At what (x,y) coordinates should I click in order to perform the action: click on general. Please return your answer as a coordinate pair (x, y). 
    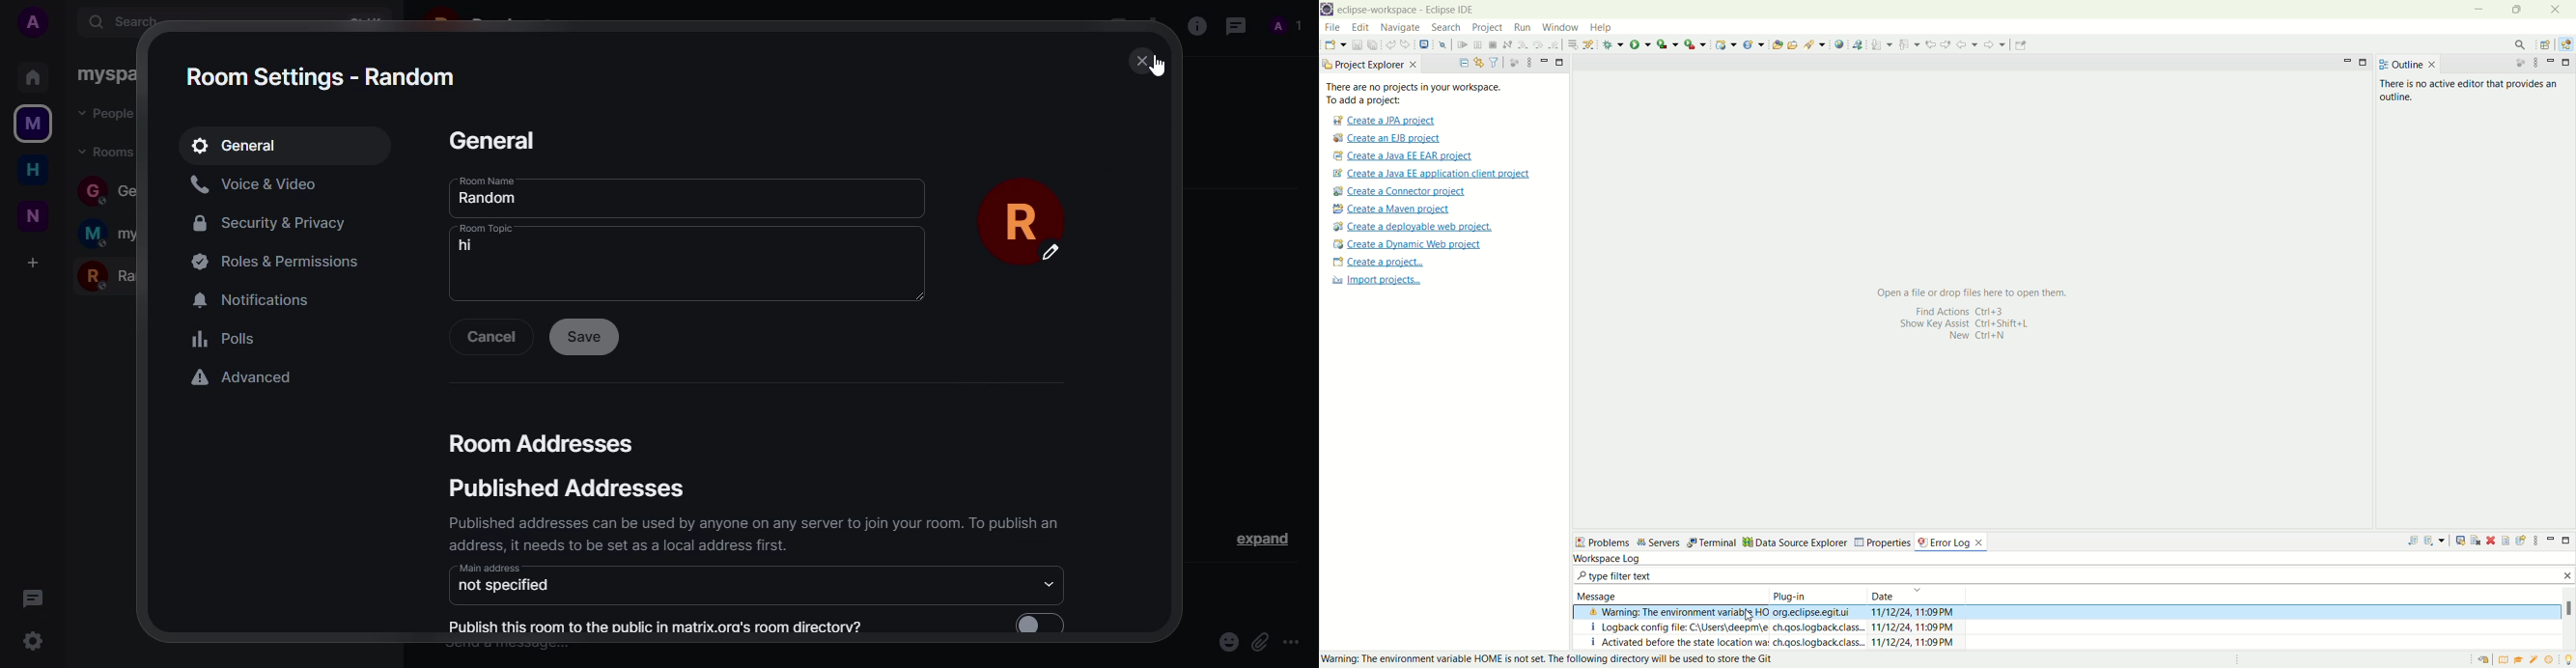
    Looking at the image, I should click on (245, 146).